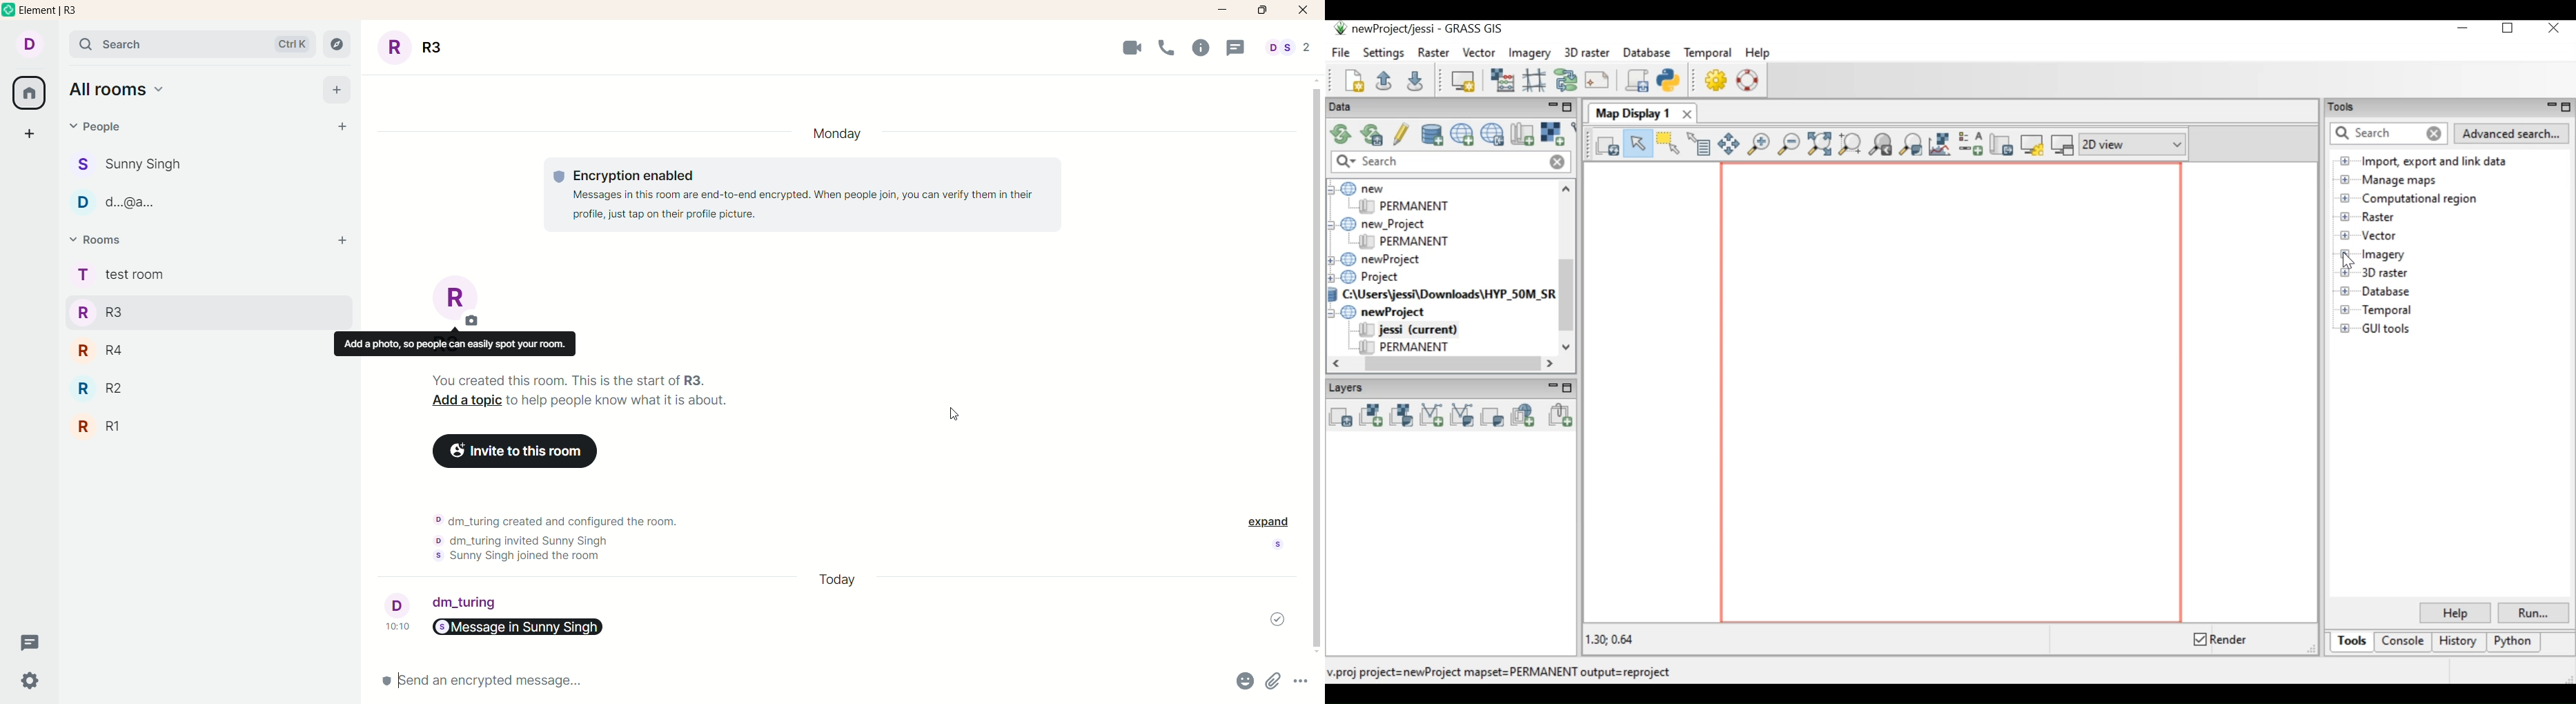  Describe the element at coordinates (128, 92) in the screenshot. I see `all rooms` at that location.